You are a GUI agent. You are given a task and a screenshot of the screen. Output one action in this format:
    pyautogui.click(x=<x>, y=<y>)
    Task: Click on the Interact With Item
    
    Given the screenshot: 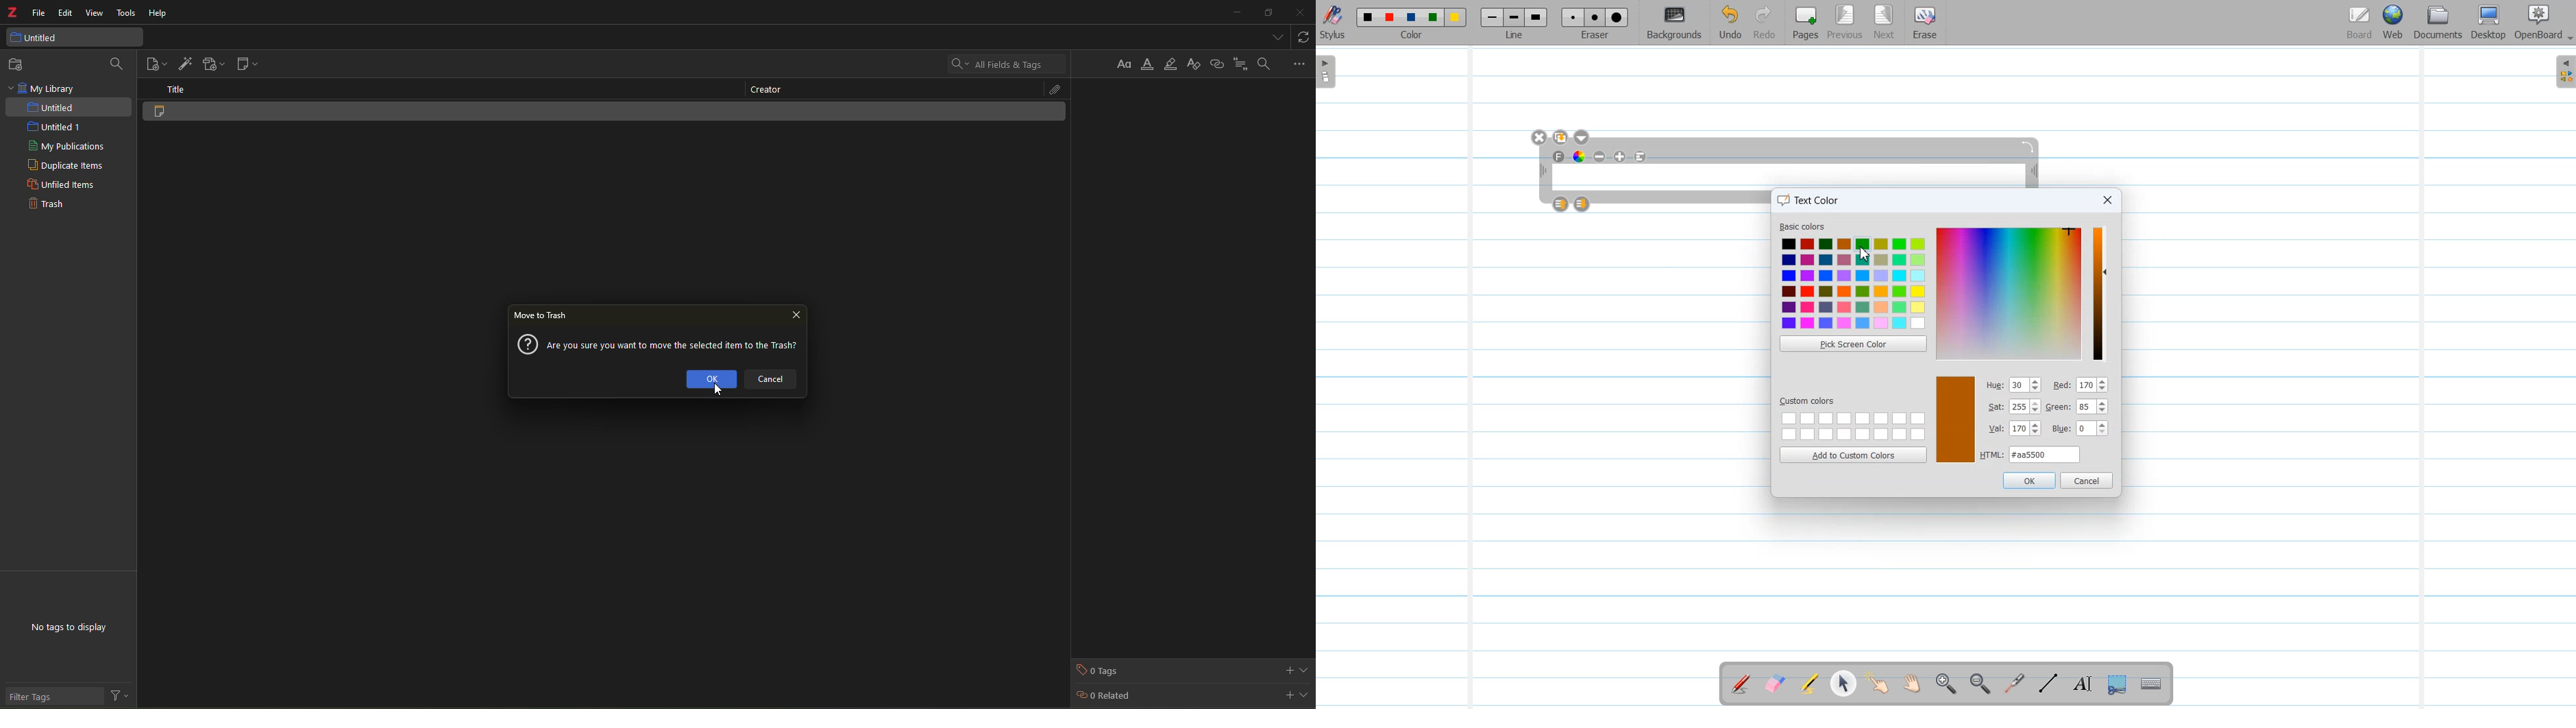 What is the action you would take?
    pyautogui.click(x=1878, y=685)
    